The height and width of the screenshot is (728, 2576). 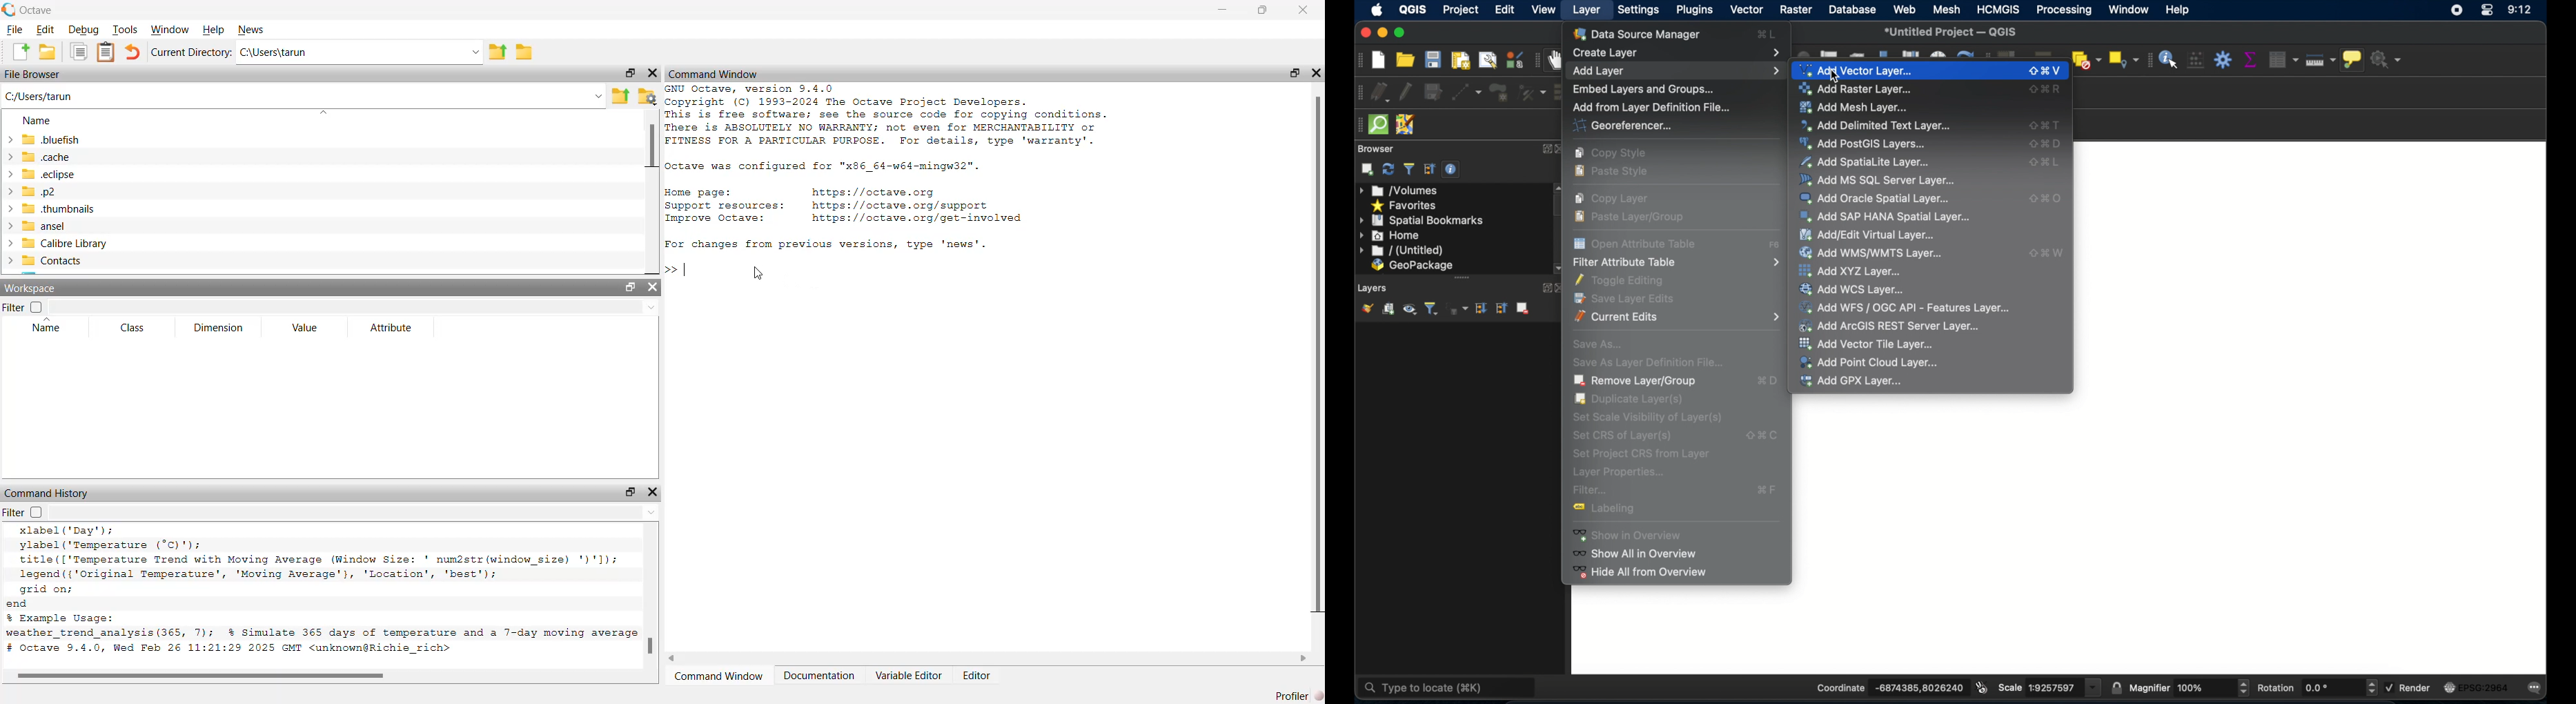 What do you see at coordinates (1981, 686) in the screenshot?
I see `toggle extents and mouse display position` at bounding box center [1981, 686].